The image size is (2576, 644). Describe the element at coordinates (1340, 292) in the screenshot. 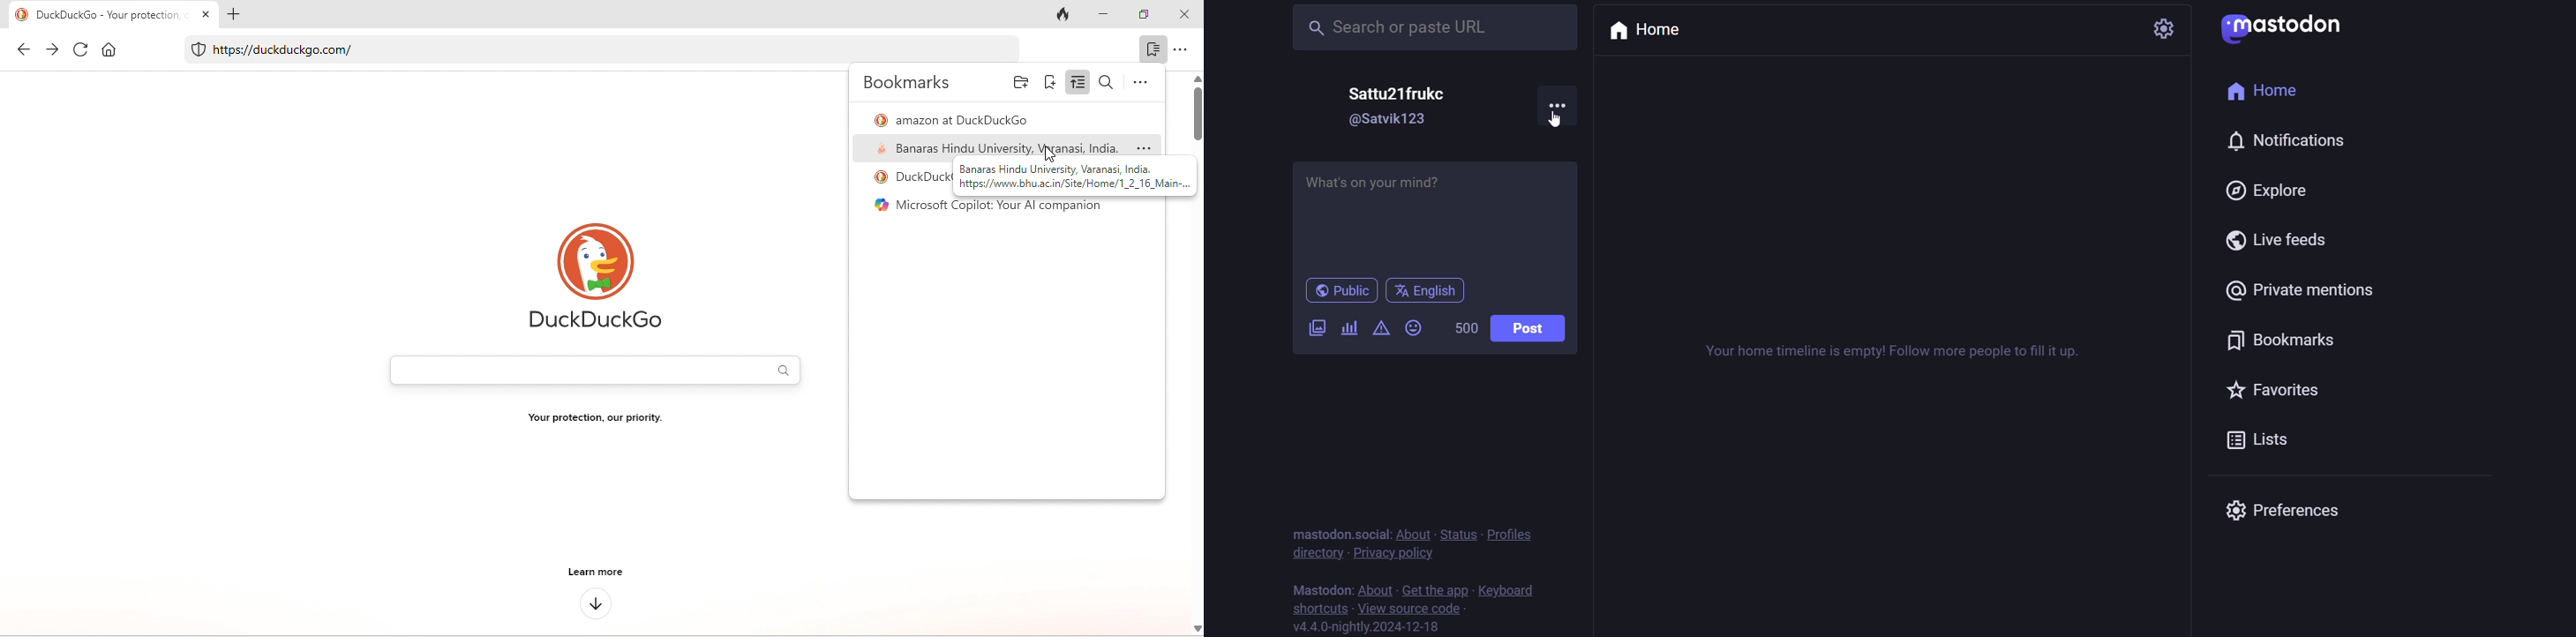

I see `public` at that location.